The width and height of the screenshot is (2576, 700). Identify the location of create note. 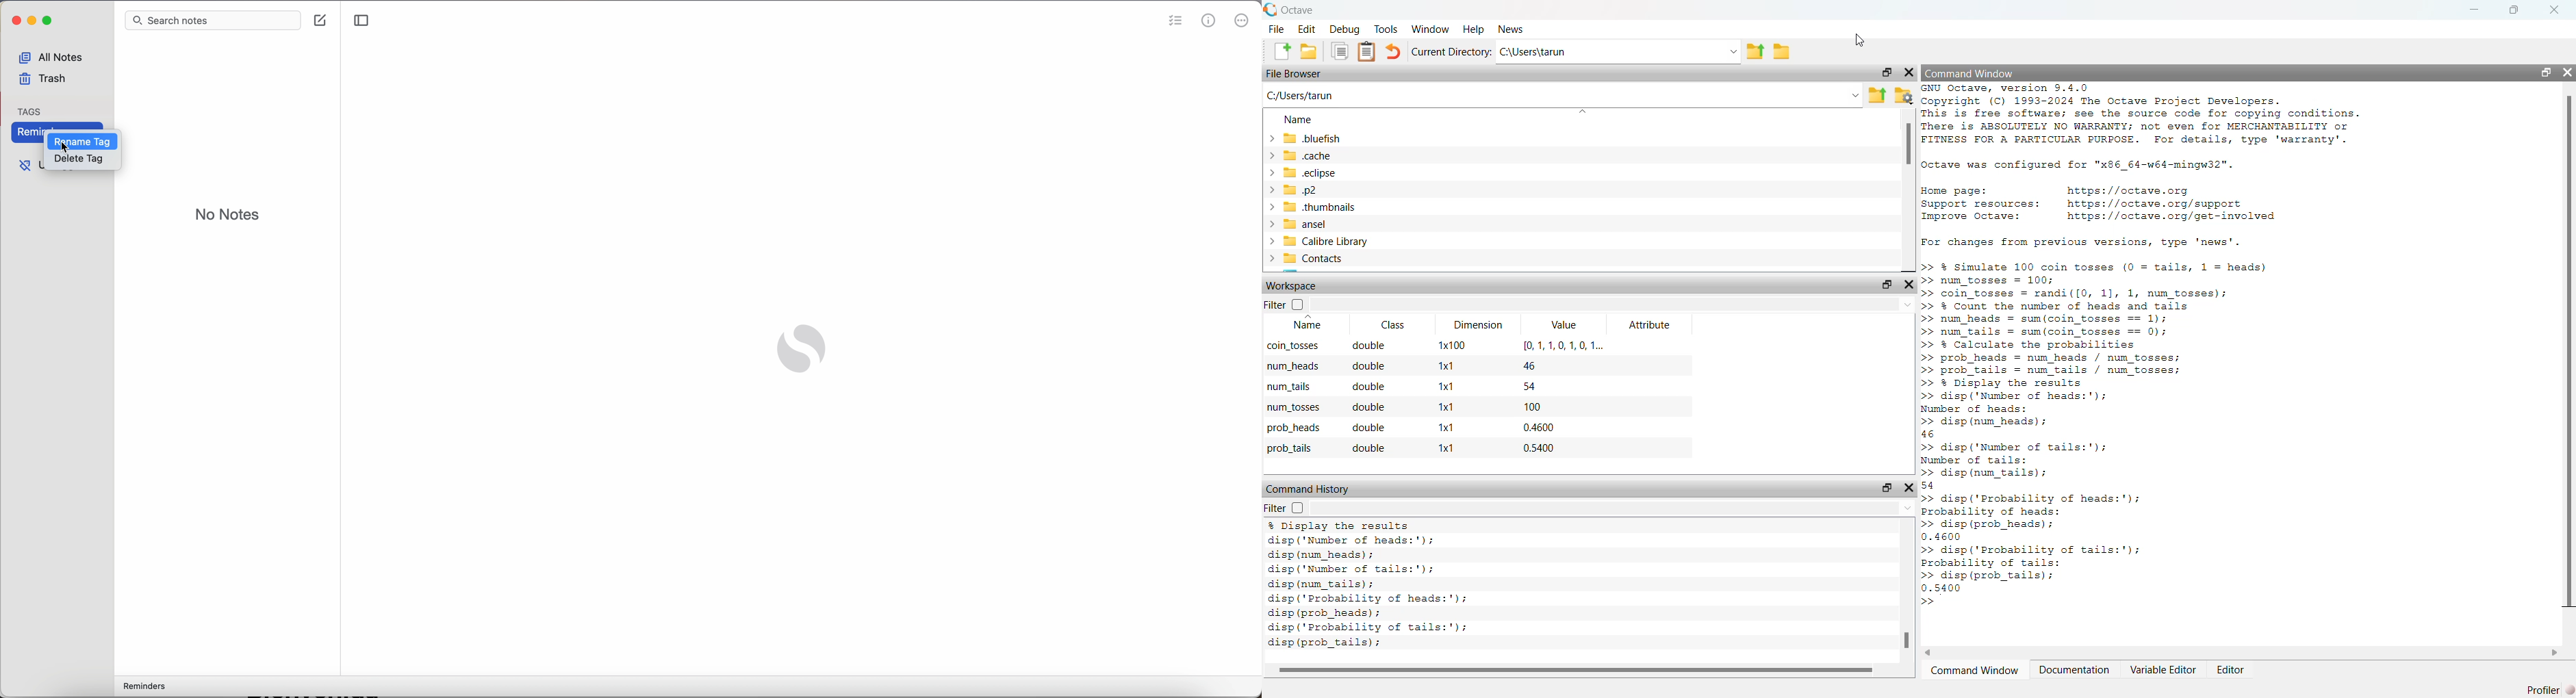
(322, 20).